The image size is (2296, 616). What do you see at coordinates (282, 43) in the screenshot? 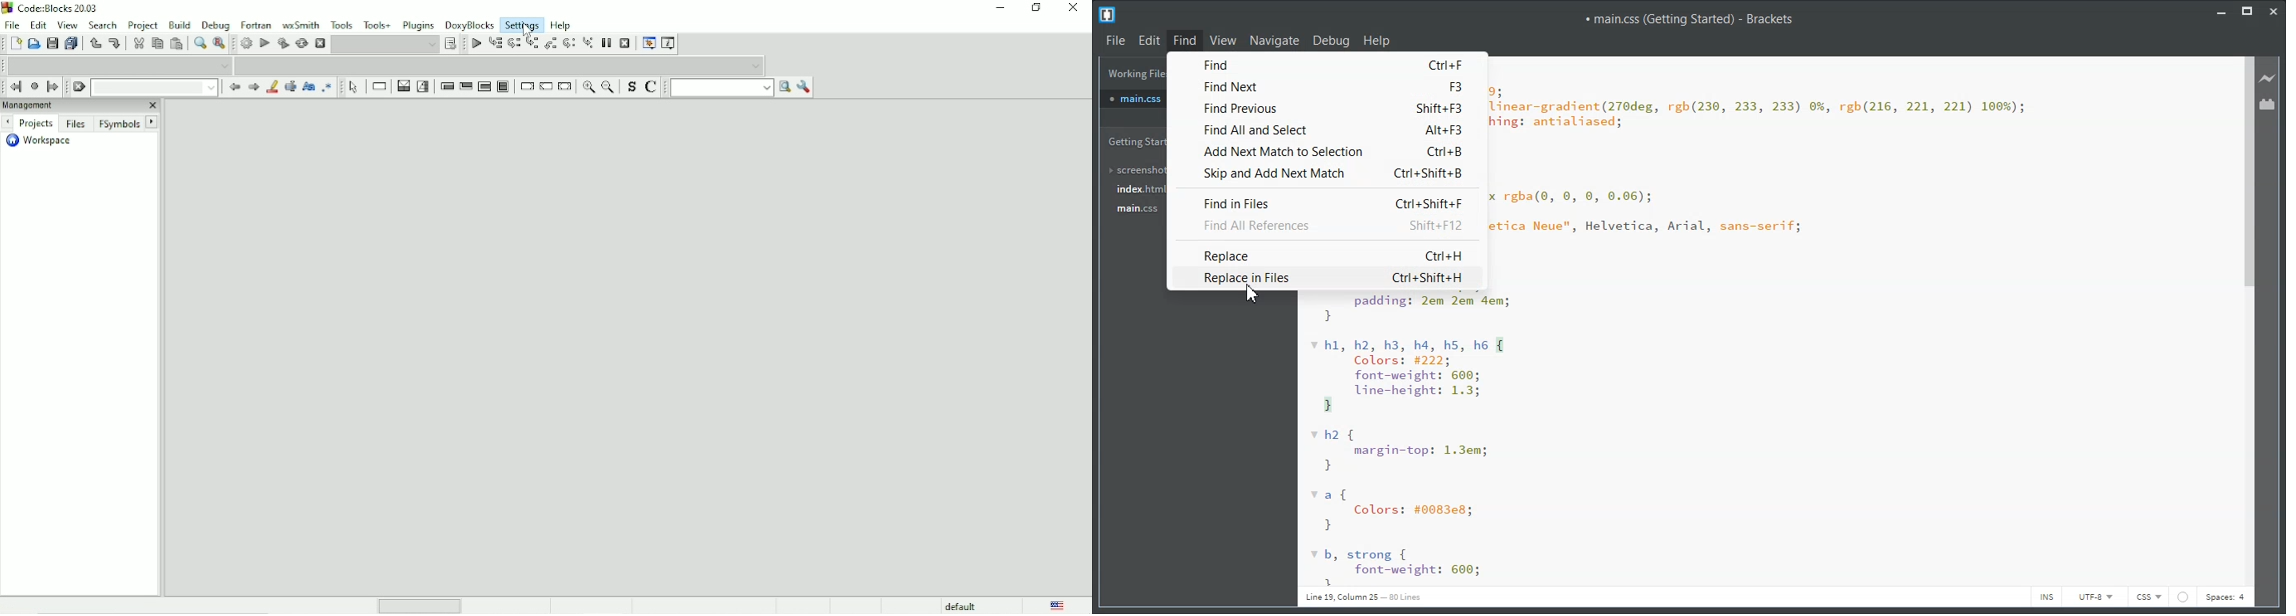
I see `Build and run` at bounding box center [282, 43].